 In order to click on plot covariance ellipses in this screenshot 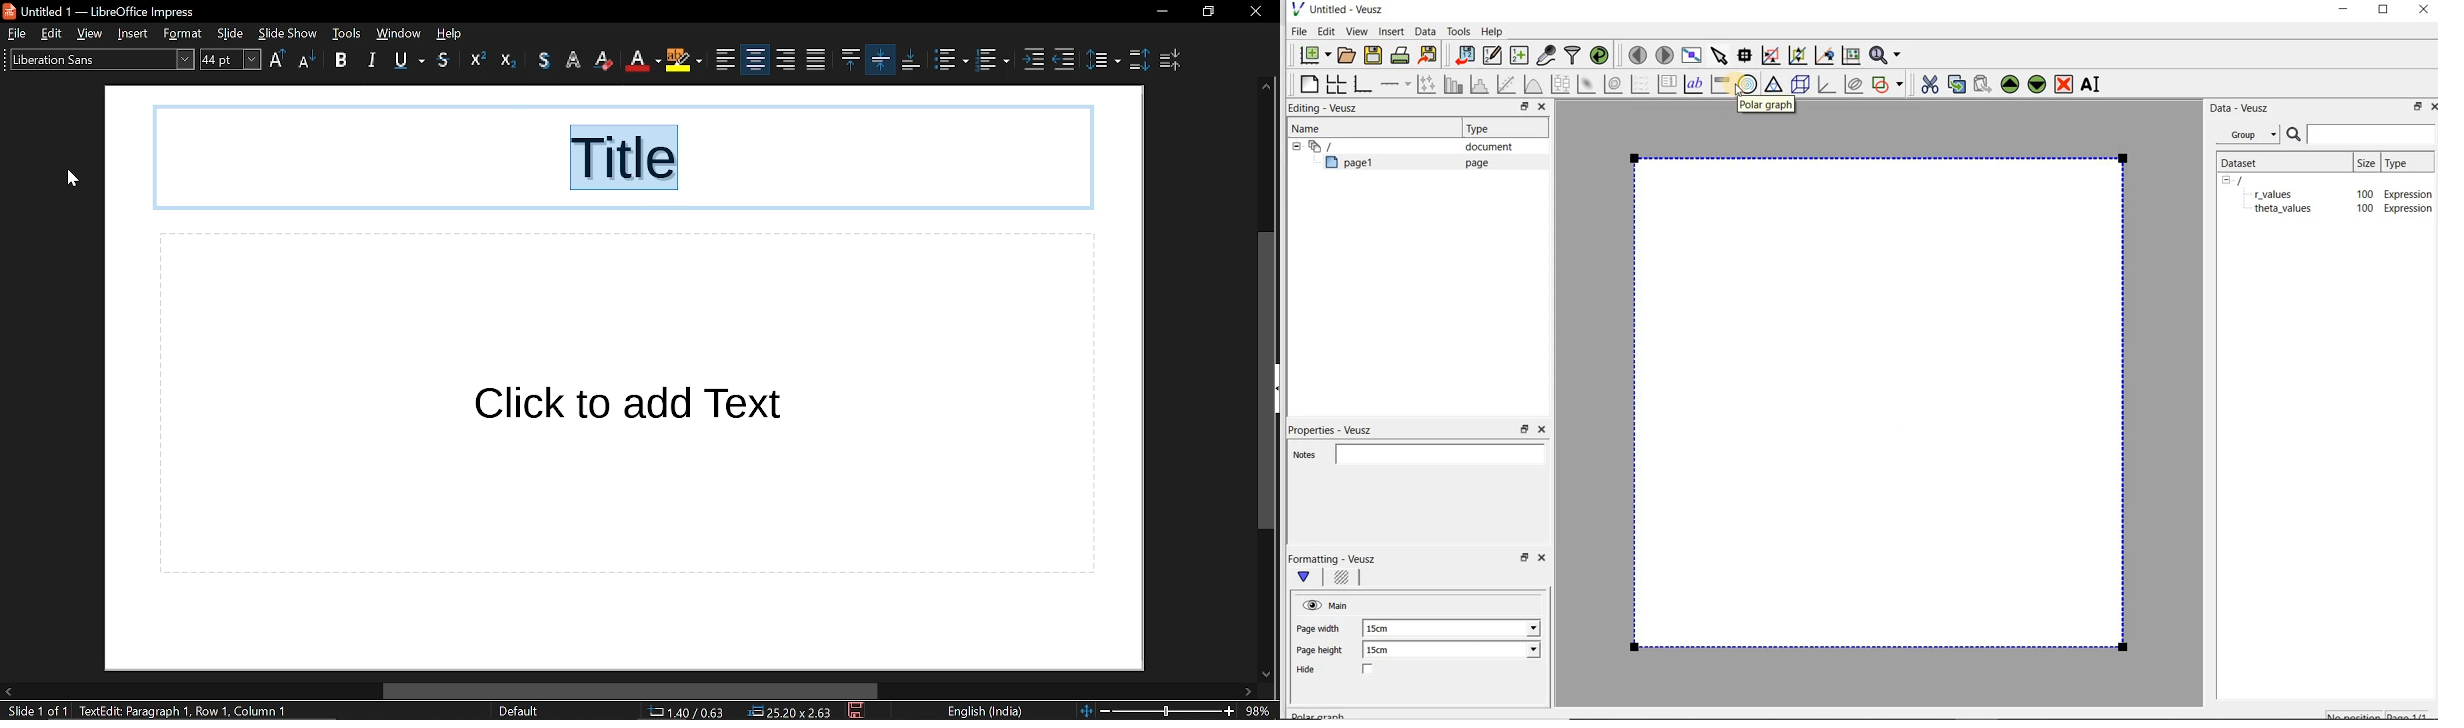, I will do `click(1854, 84)`.